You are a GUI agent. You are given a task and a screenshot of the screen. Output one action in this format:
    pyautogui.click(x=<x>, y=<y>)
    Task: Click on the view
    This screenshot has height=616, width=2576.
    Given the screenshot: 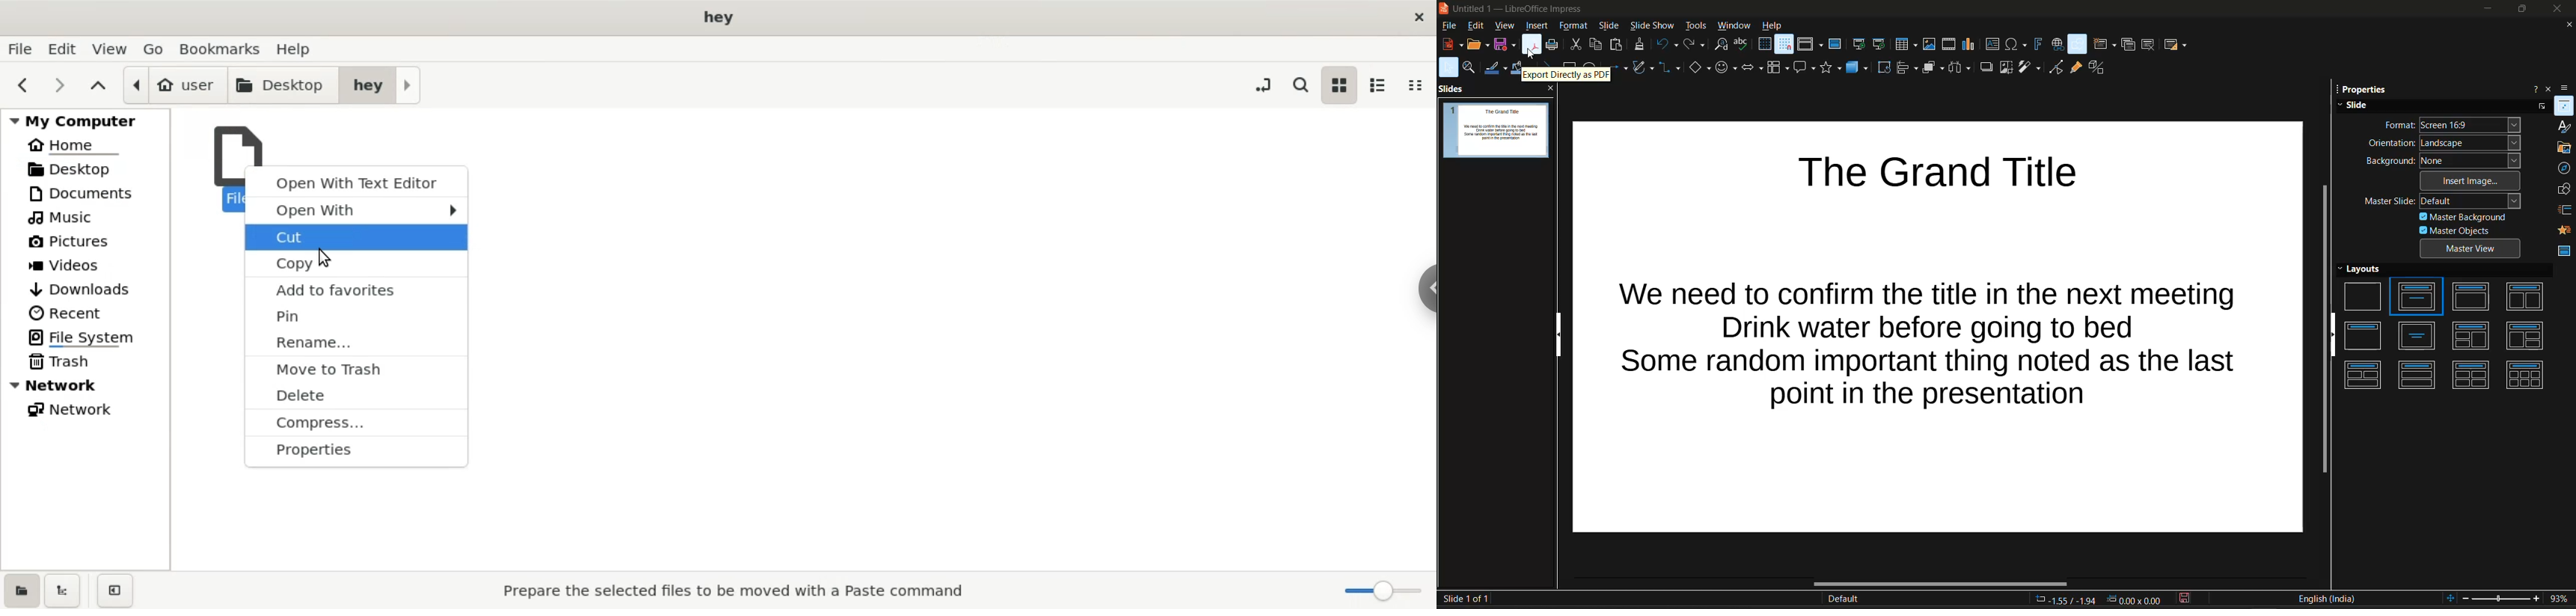 What is the action you would take?
    pyautogui.click(x=1504, y=27)
    